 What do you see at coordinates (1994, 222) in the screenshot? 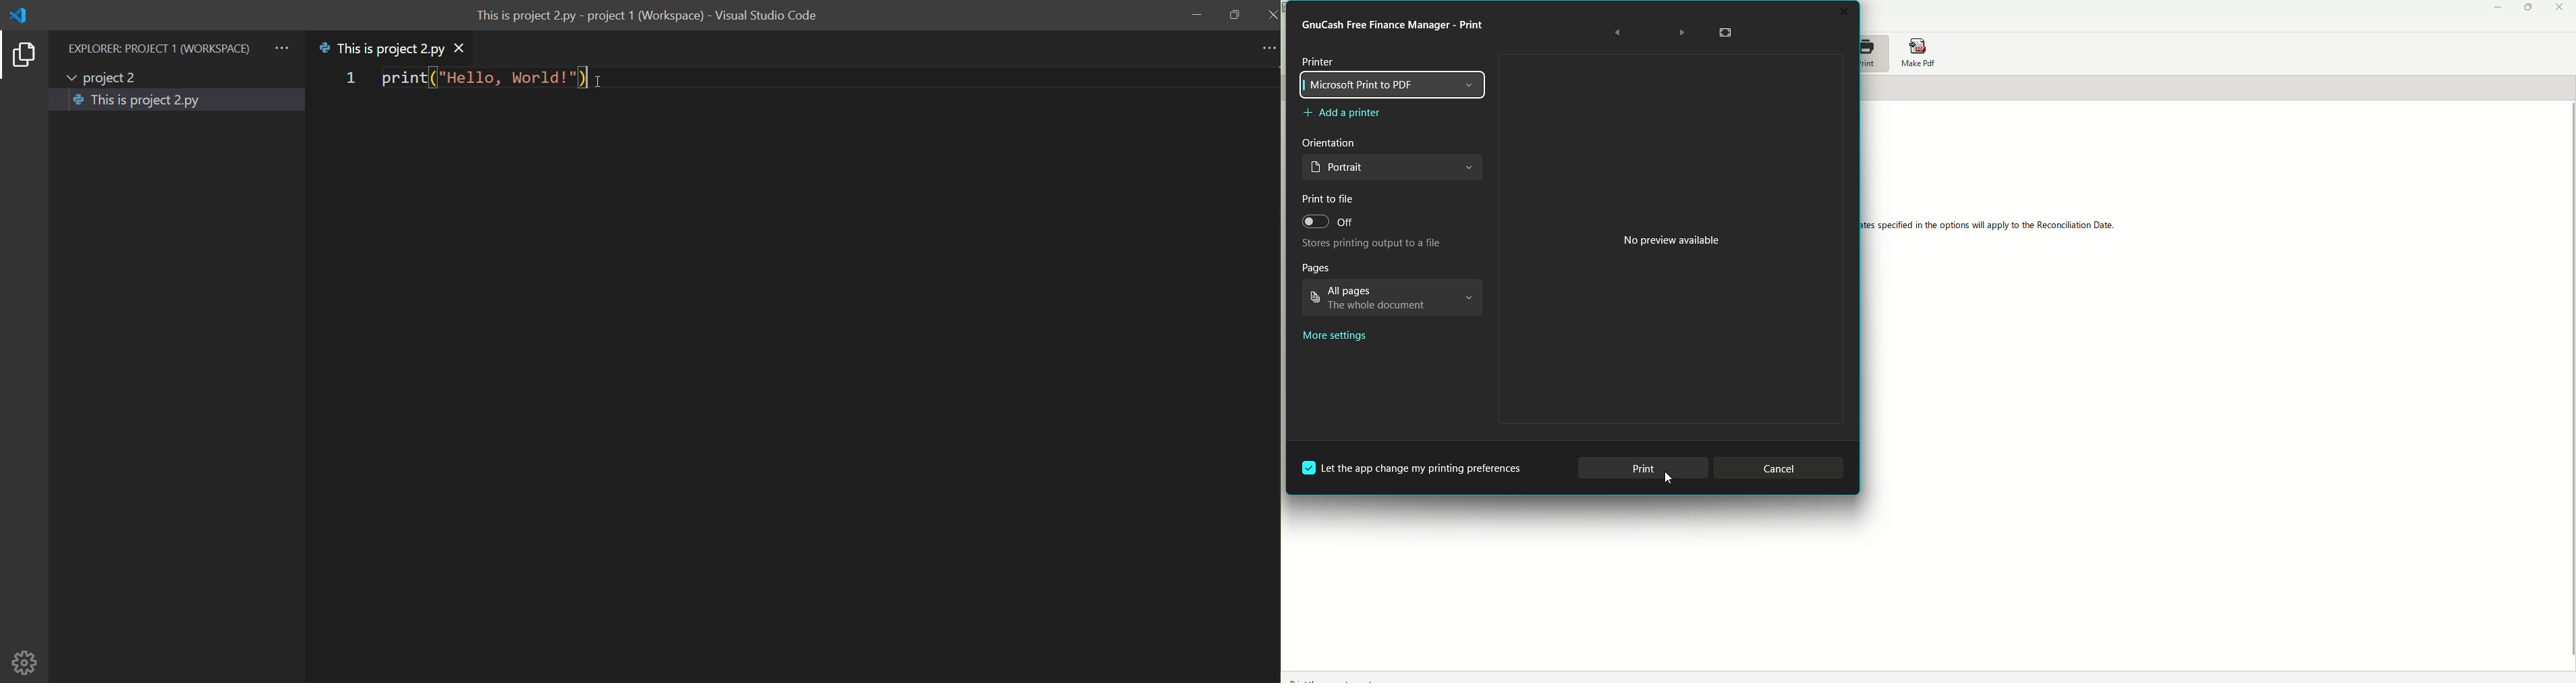
I see `The reconcile report is designed to be similar to the formal reconciliation tool. Please select the account from Report Options. Please note the dates specified in the options will apply to the reconciliation data` at bounding box center [1994, 222].